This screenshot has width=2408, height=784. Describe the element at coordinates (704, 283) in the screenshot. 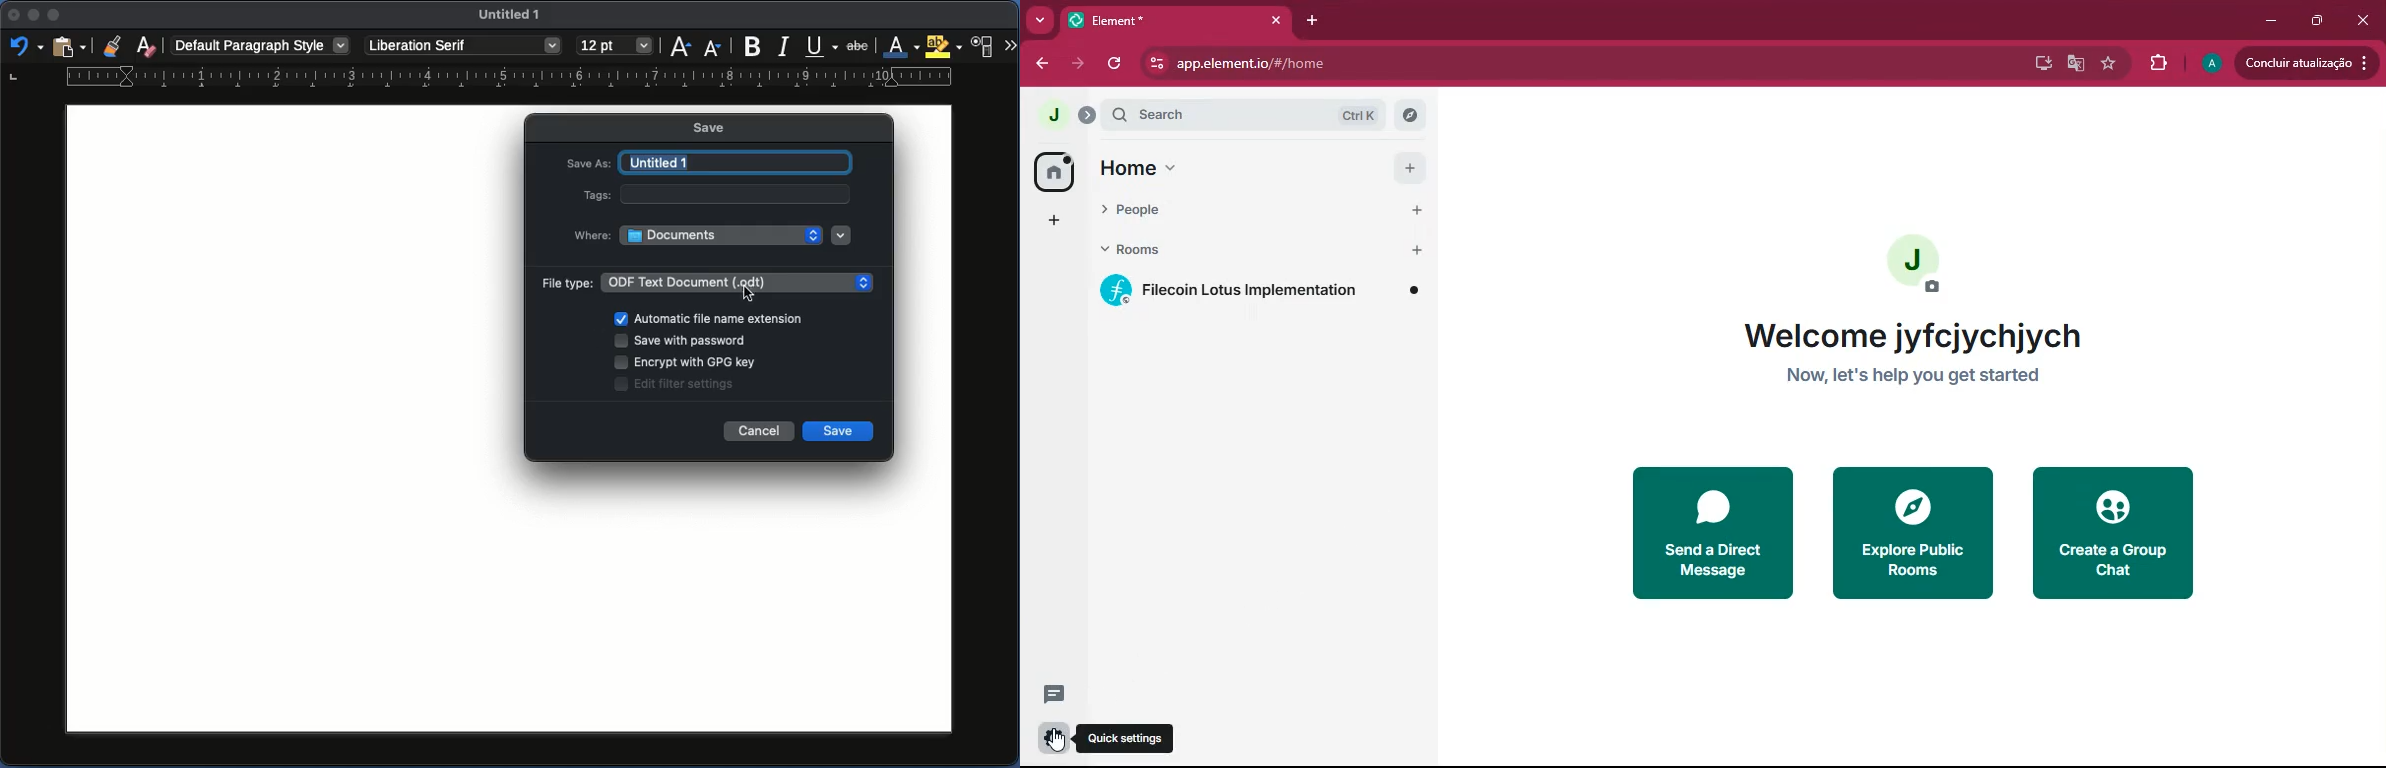

I see `File type` at that location.